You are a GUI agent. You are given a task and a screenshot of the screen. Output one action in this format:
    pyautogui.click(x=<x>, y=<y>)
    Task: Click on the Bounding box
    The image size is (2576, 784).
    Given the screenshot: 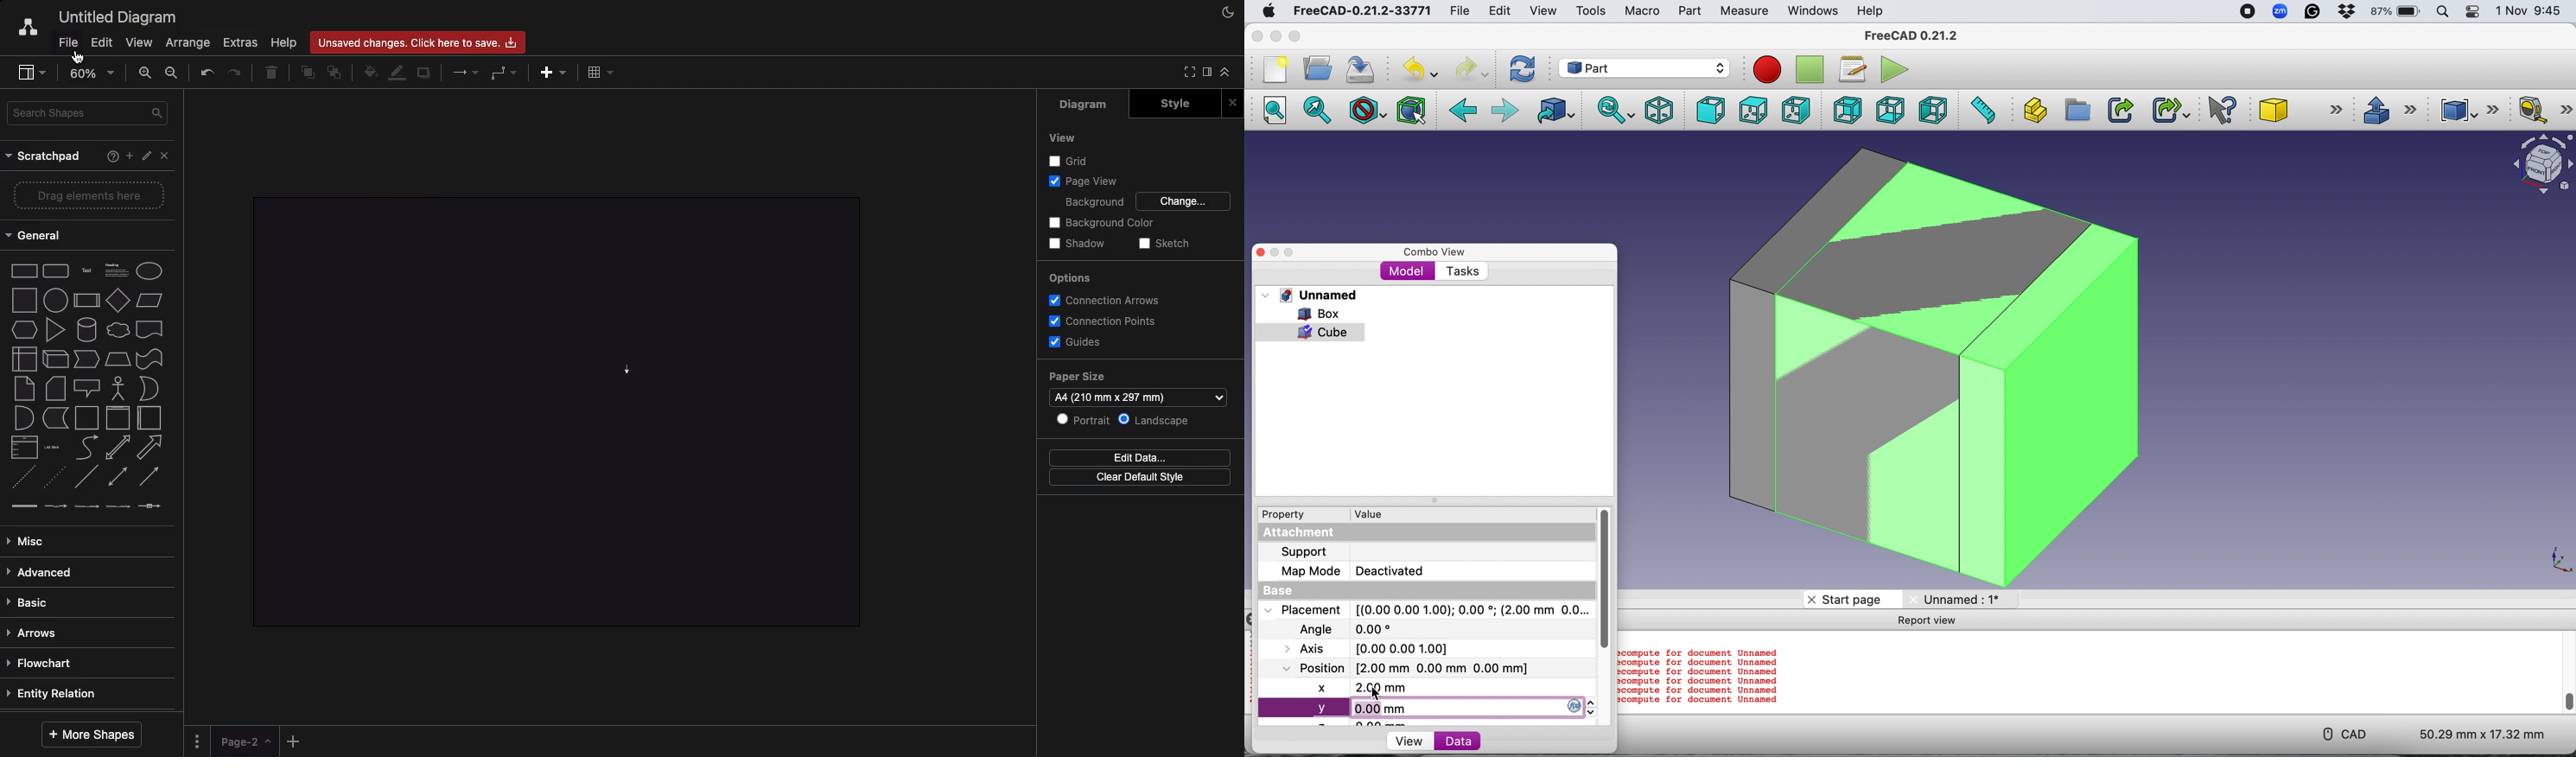 What is the action you would take?
    pyautogui.click(x=1413, y=109)
    